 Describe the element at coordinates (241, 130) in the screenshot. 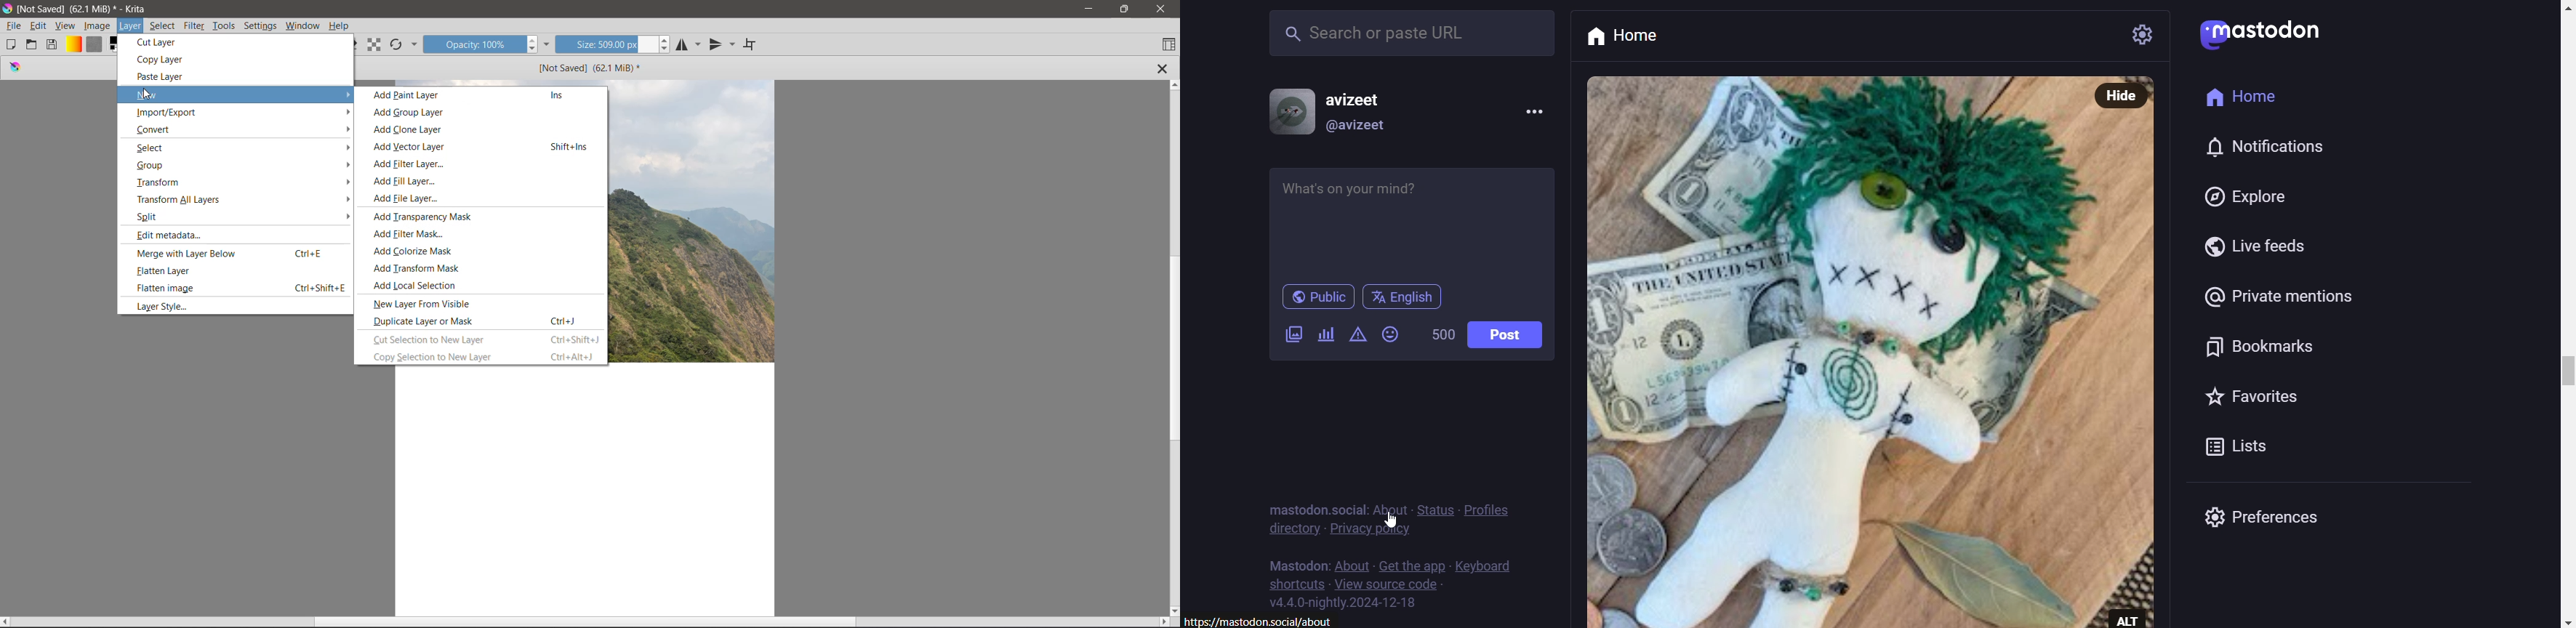

I see `Convert` at that location.